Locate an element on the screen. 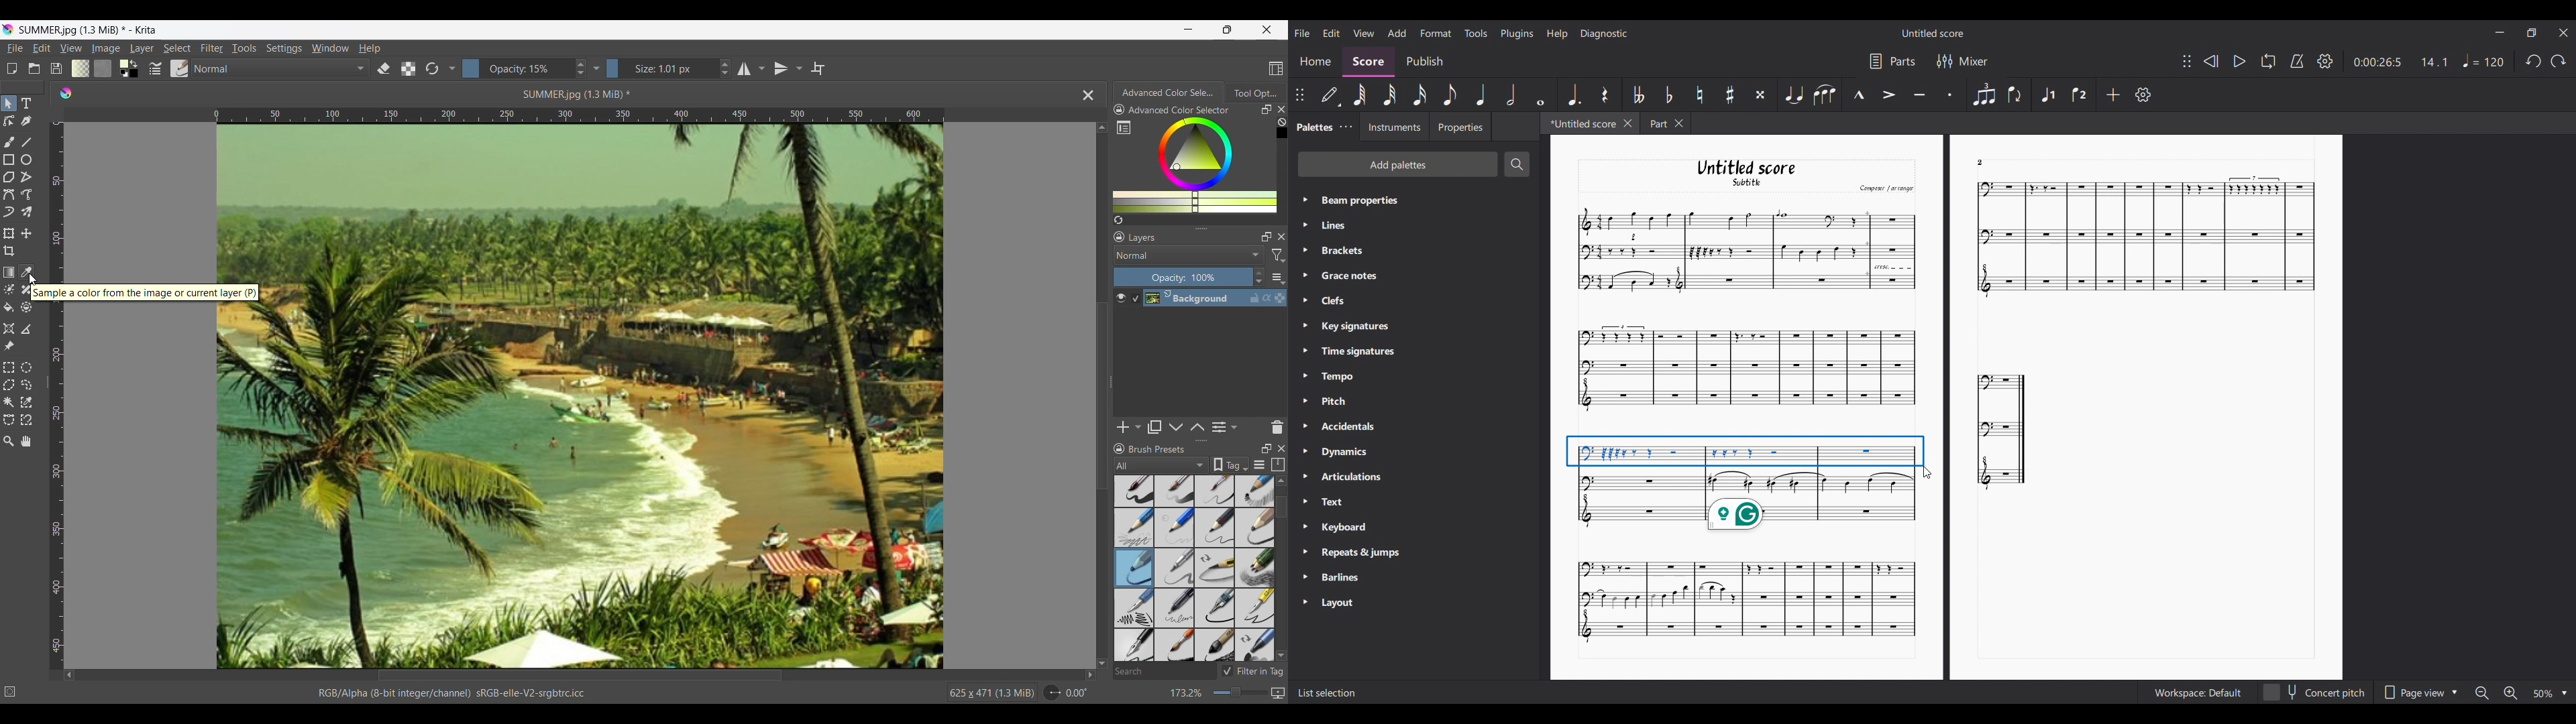  Rewind is located at coordinates (2210, 61).